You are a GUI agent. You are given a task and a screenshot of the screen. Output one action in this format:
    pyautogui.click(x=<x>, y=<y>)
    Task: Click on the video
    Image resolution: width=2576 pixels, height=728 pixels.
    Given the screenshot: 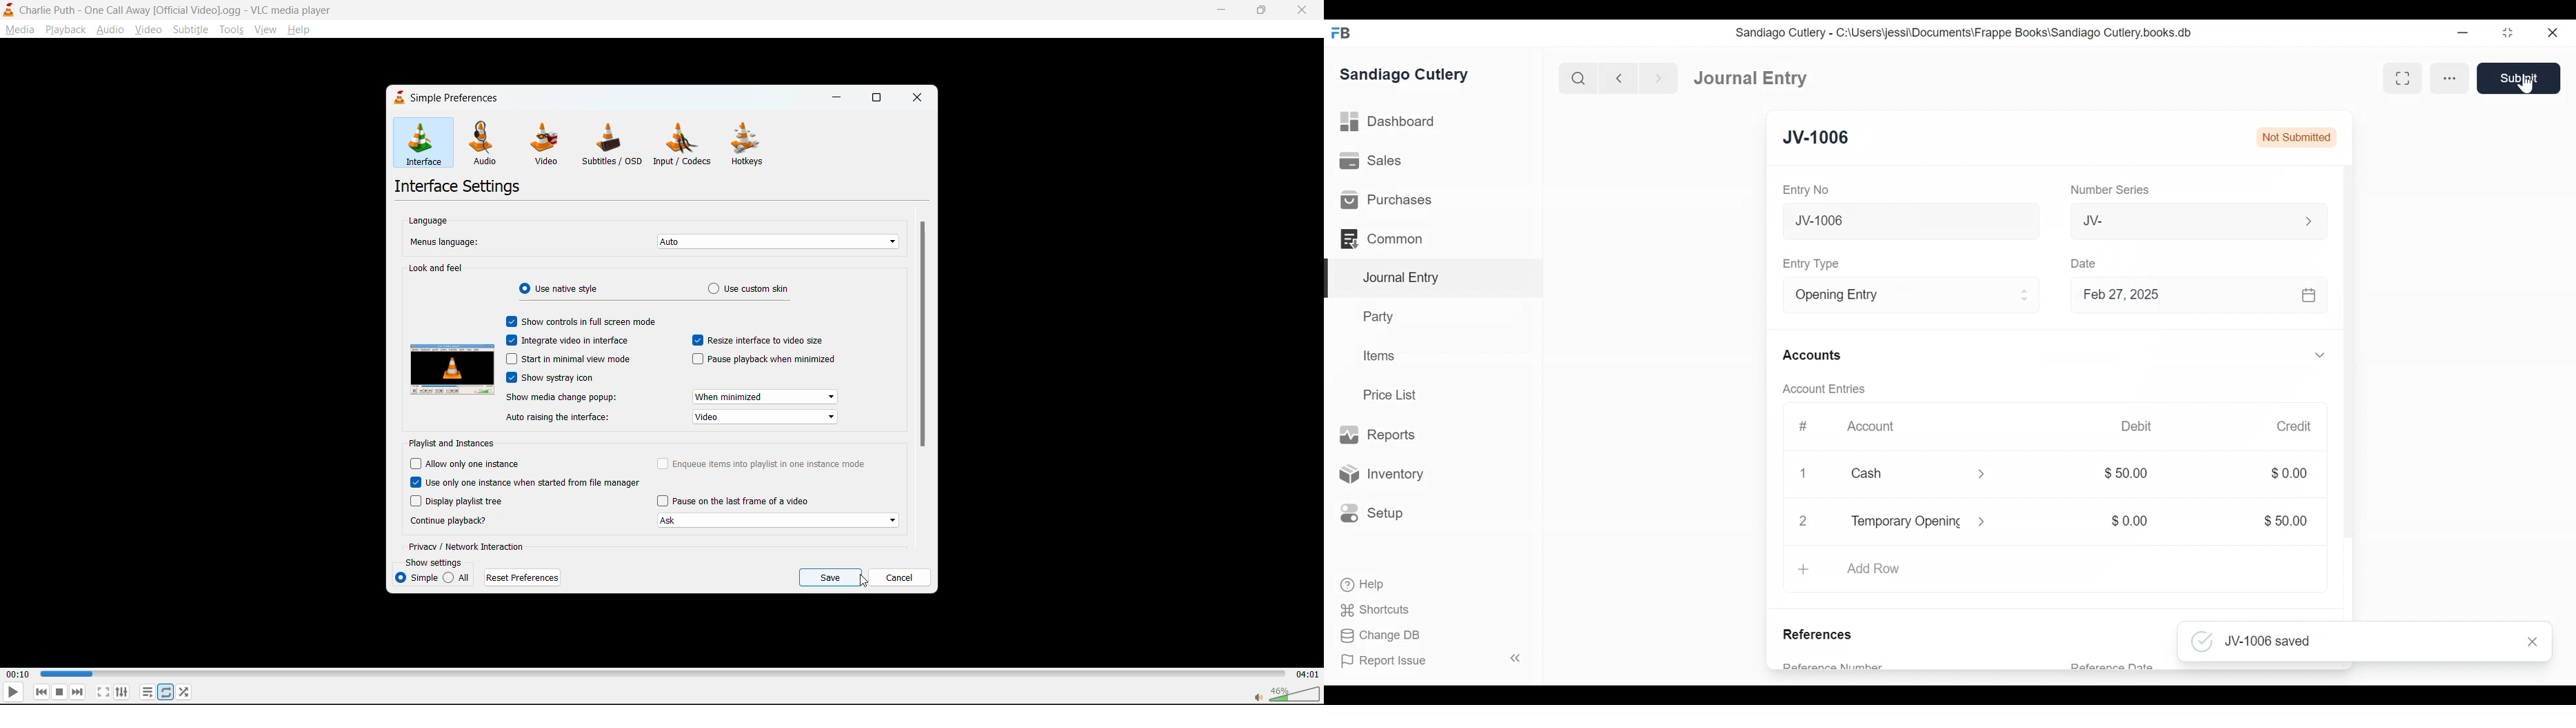 What is the action you would take?
    pyautogui.click(x=546, y=146)
    